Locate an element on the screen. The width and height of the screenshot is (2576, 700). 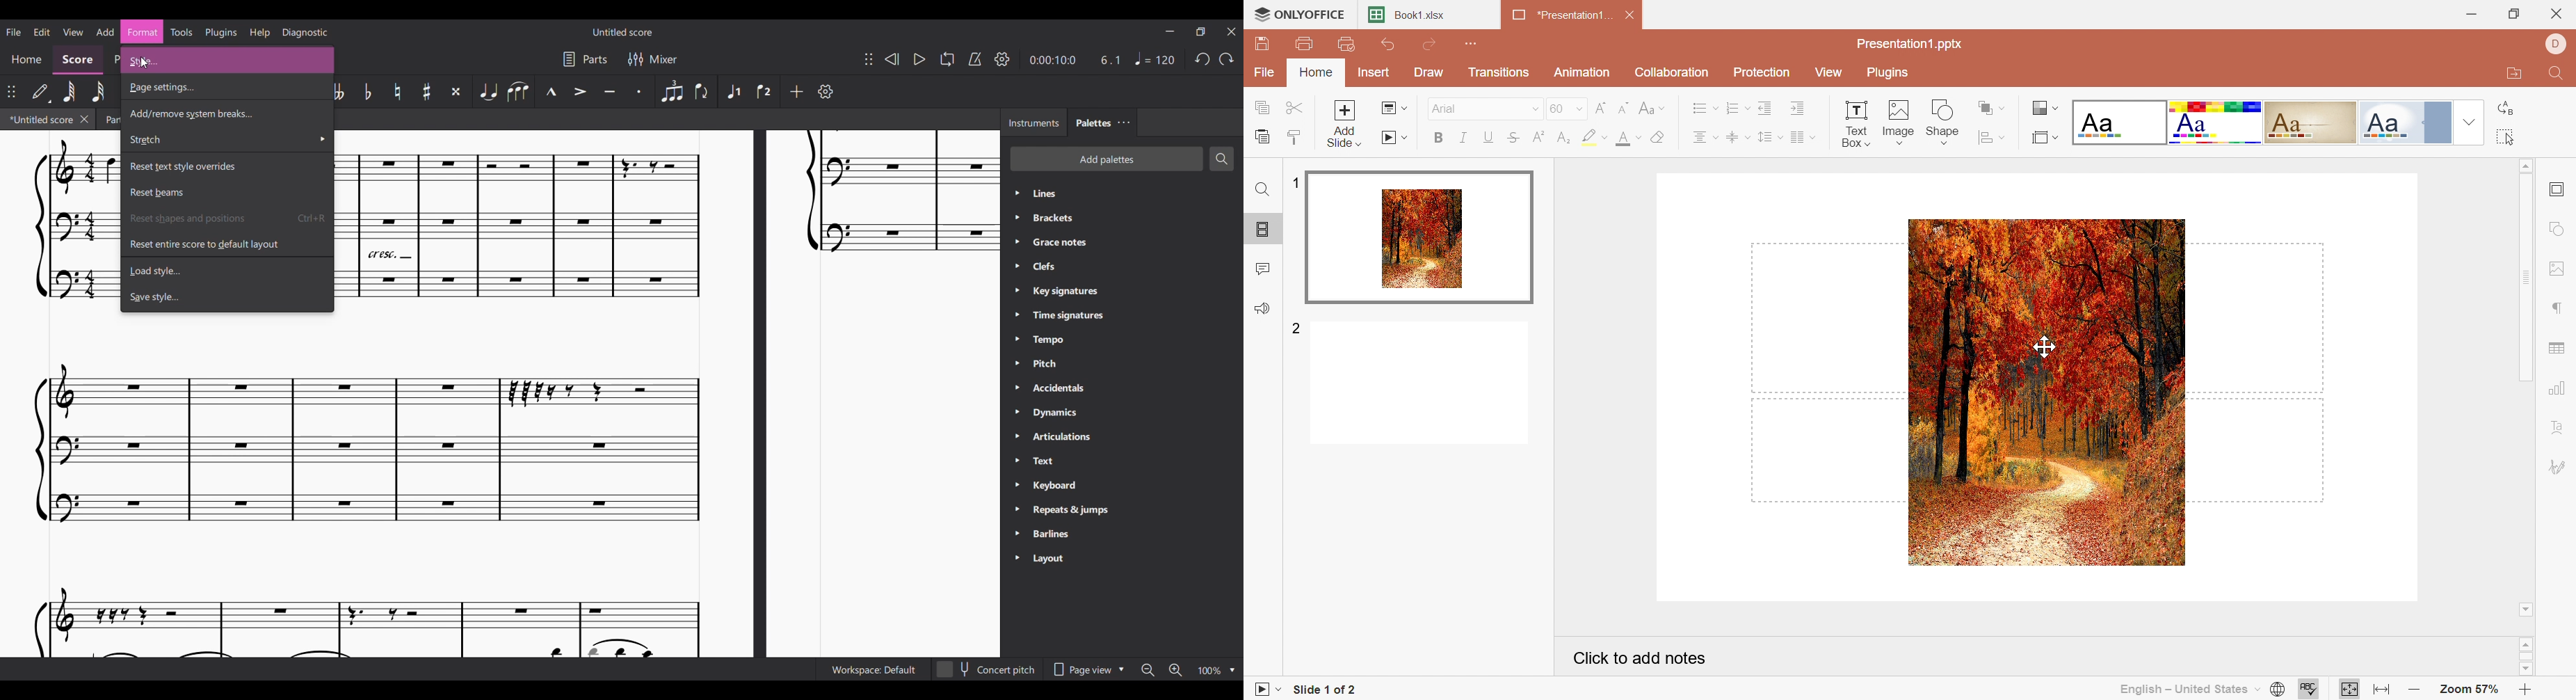
Reset entire score to default layout is located at coordinates (227, 244).